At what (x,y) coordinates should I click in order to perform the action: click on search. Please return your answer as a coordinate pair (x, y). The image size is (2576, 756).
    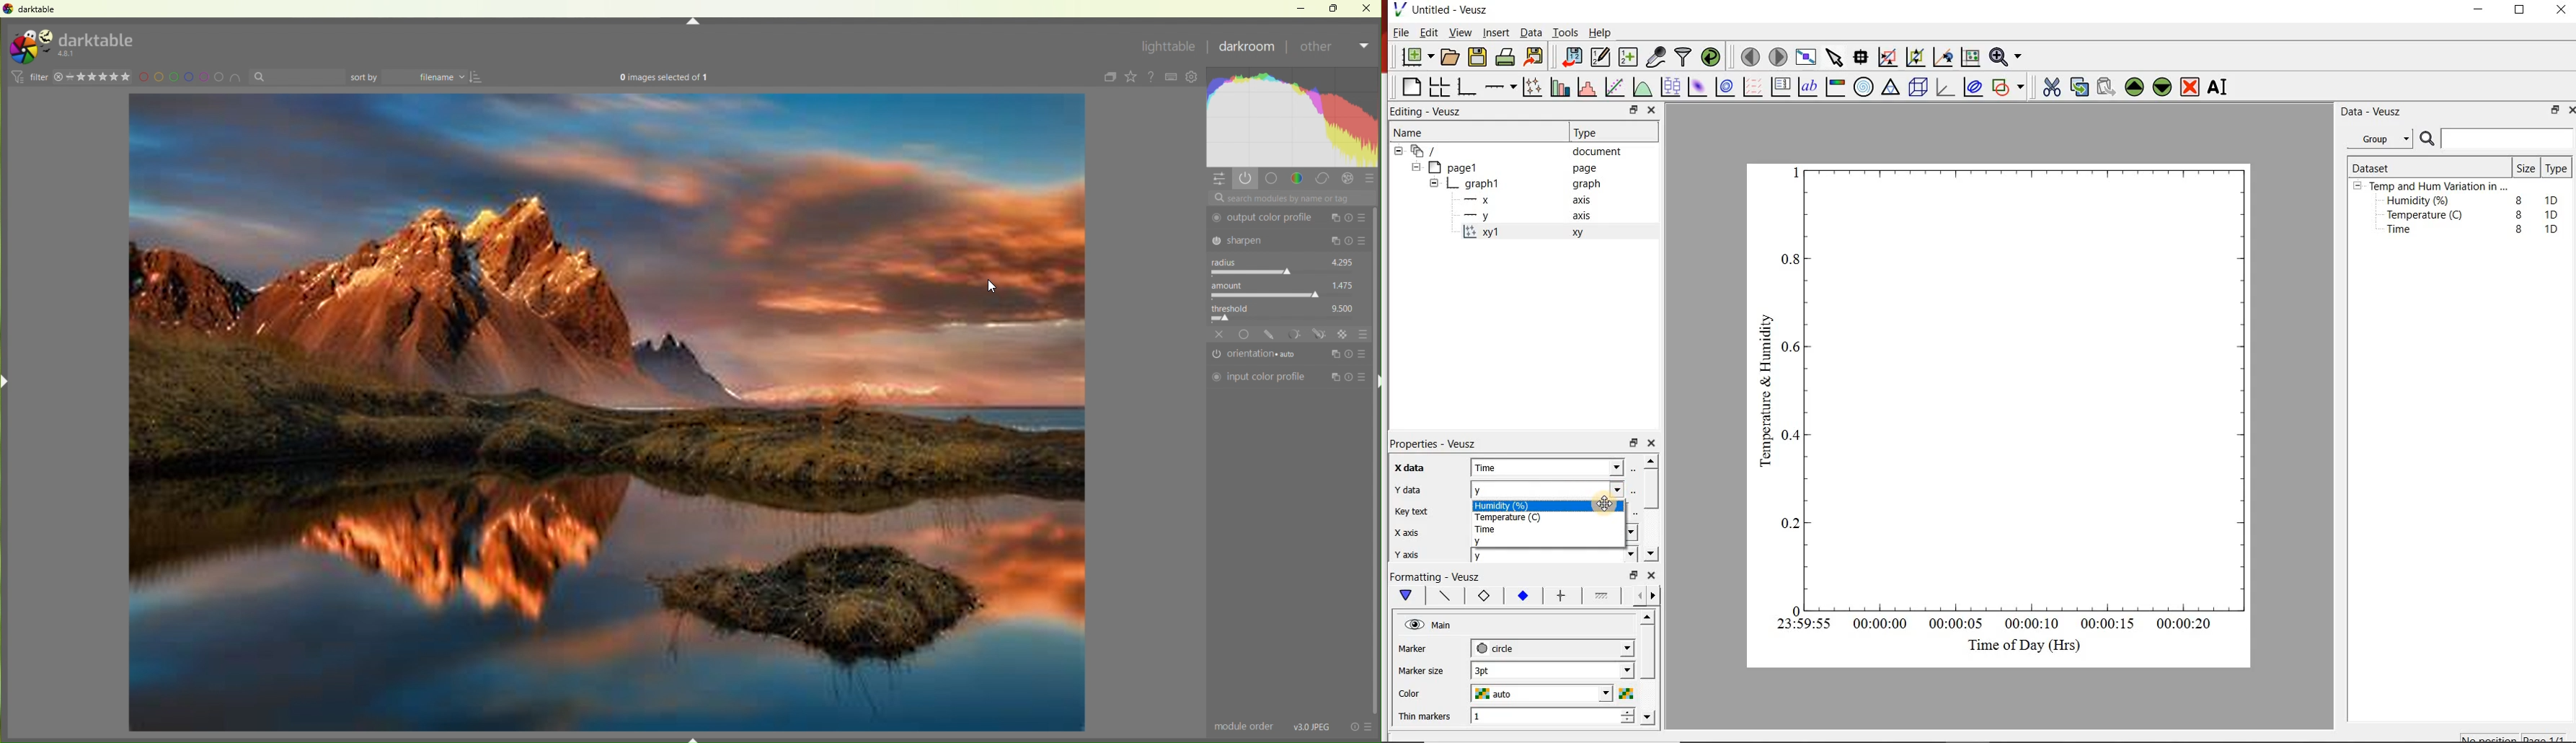
    Looking at the image, I should click on (1291, 198).